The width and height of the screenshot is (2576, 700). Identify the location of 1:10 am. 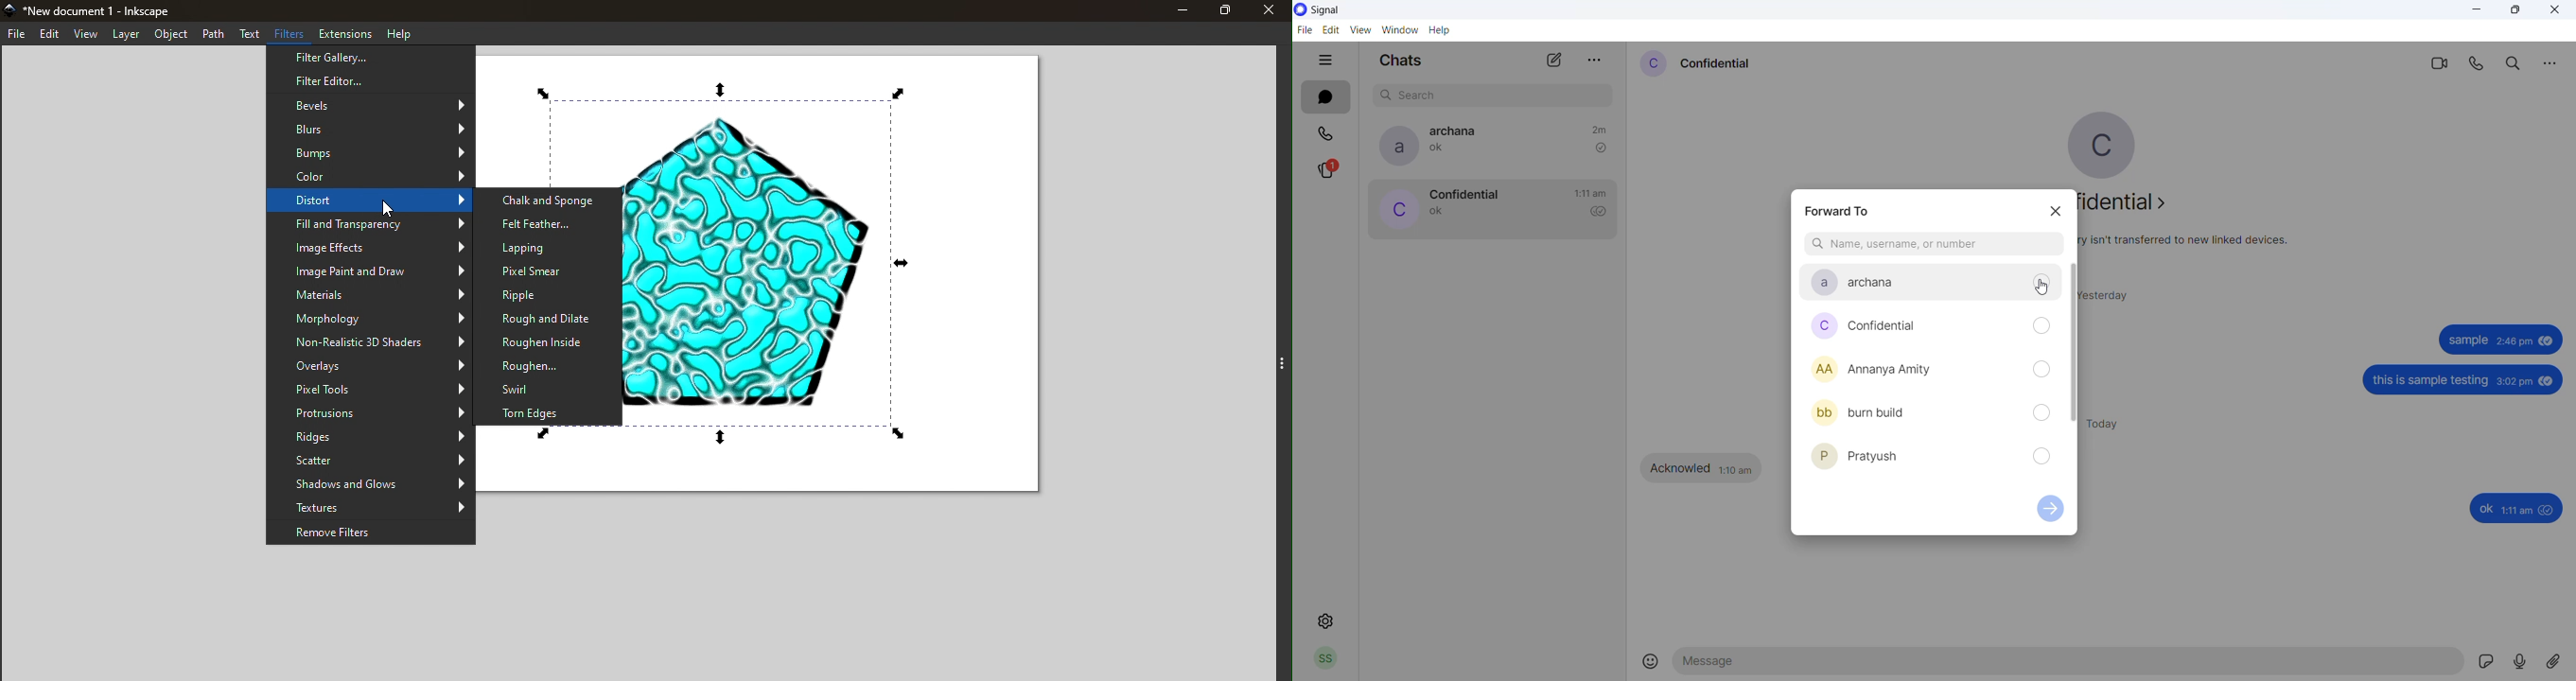
(1737, 468).